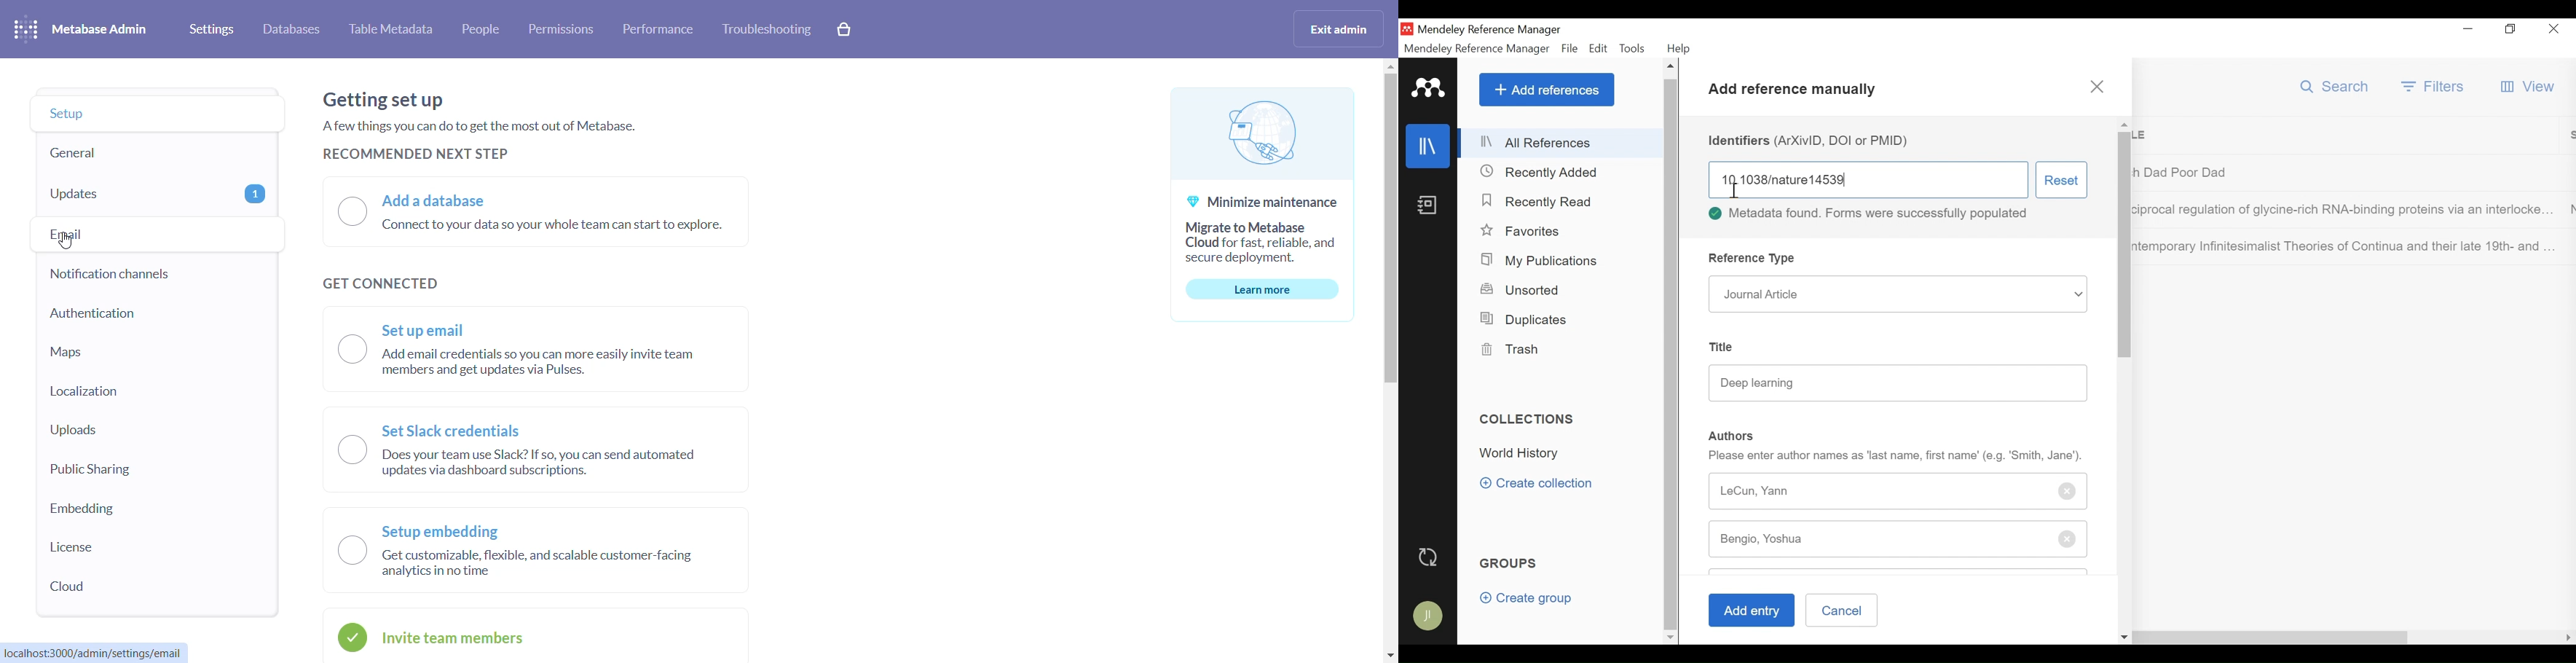  I want to click on Dad Poor Dad, so click(2346, 172).